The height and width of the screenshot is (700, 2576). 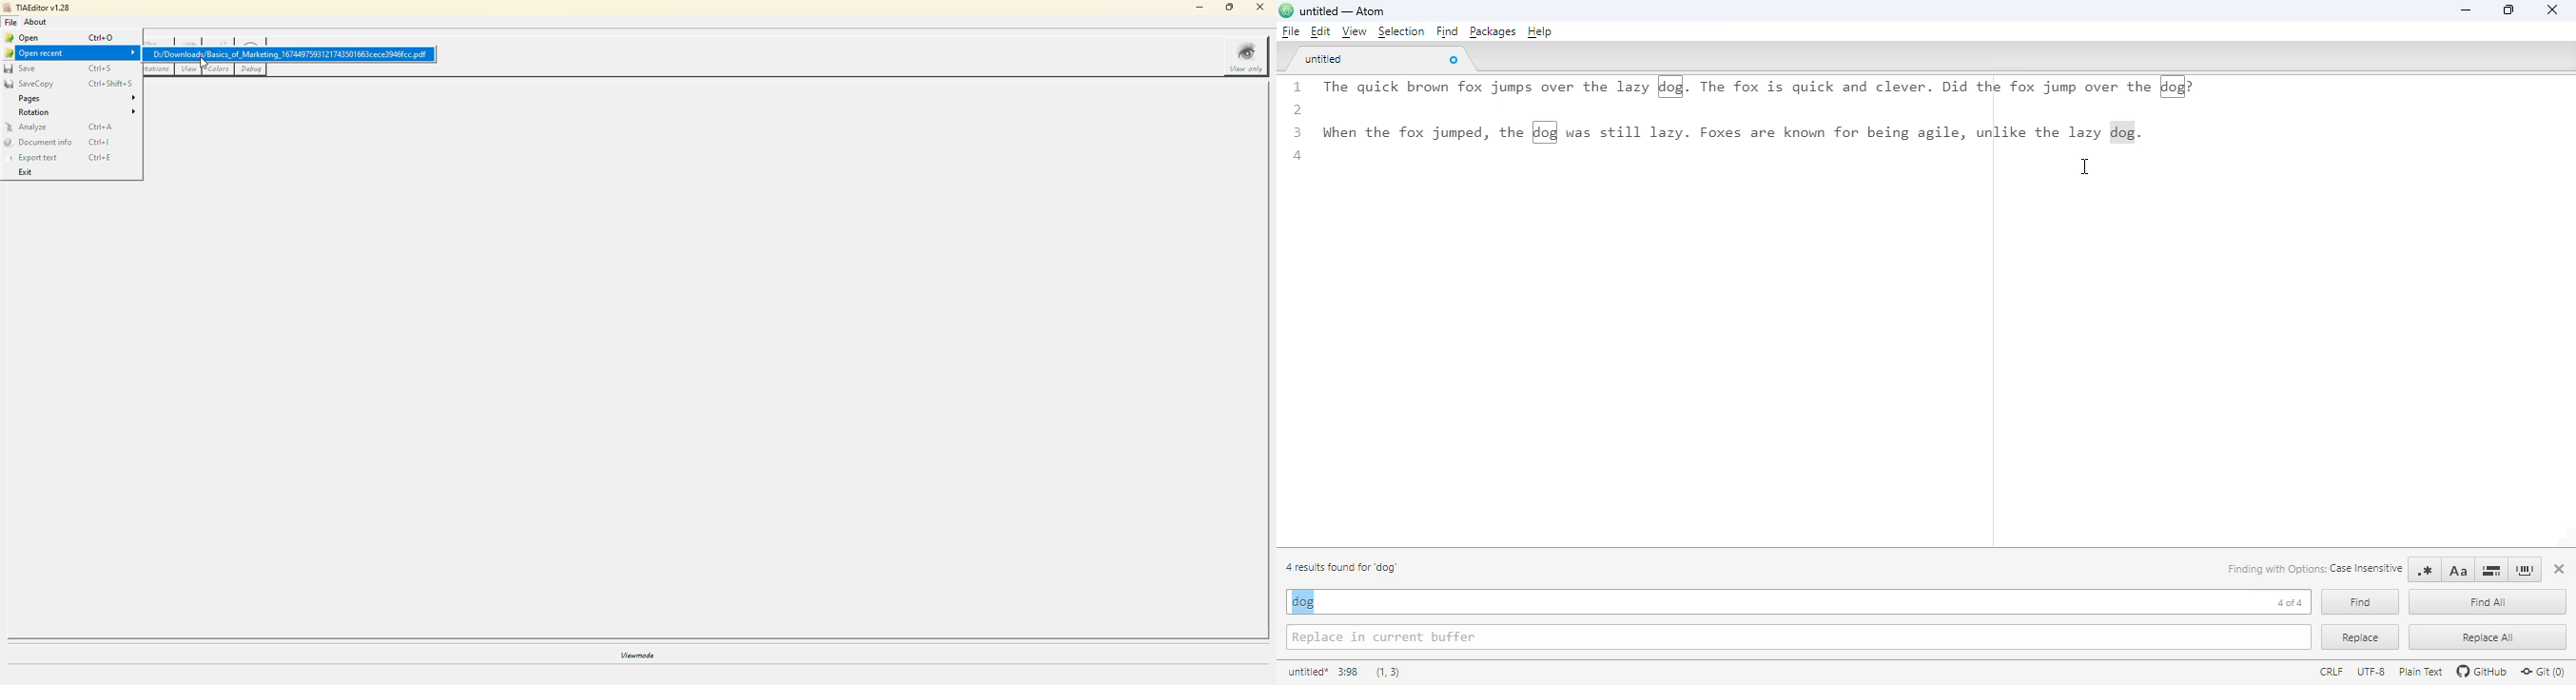 I want to click on replace in current buffer, so click(x=1799, y=637).